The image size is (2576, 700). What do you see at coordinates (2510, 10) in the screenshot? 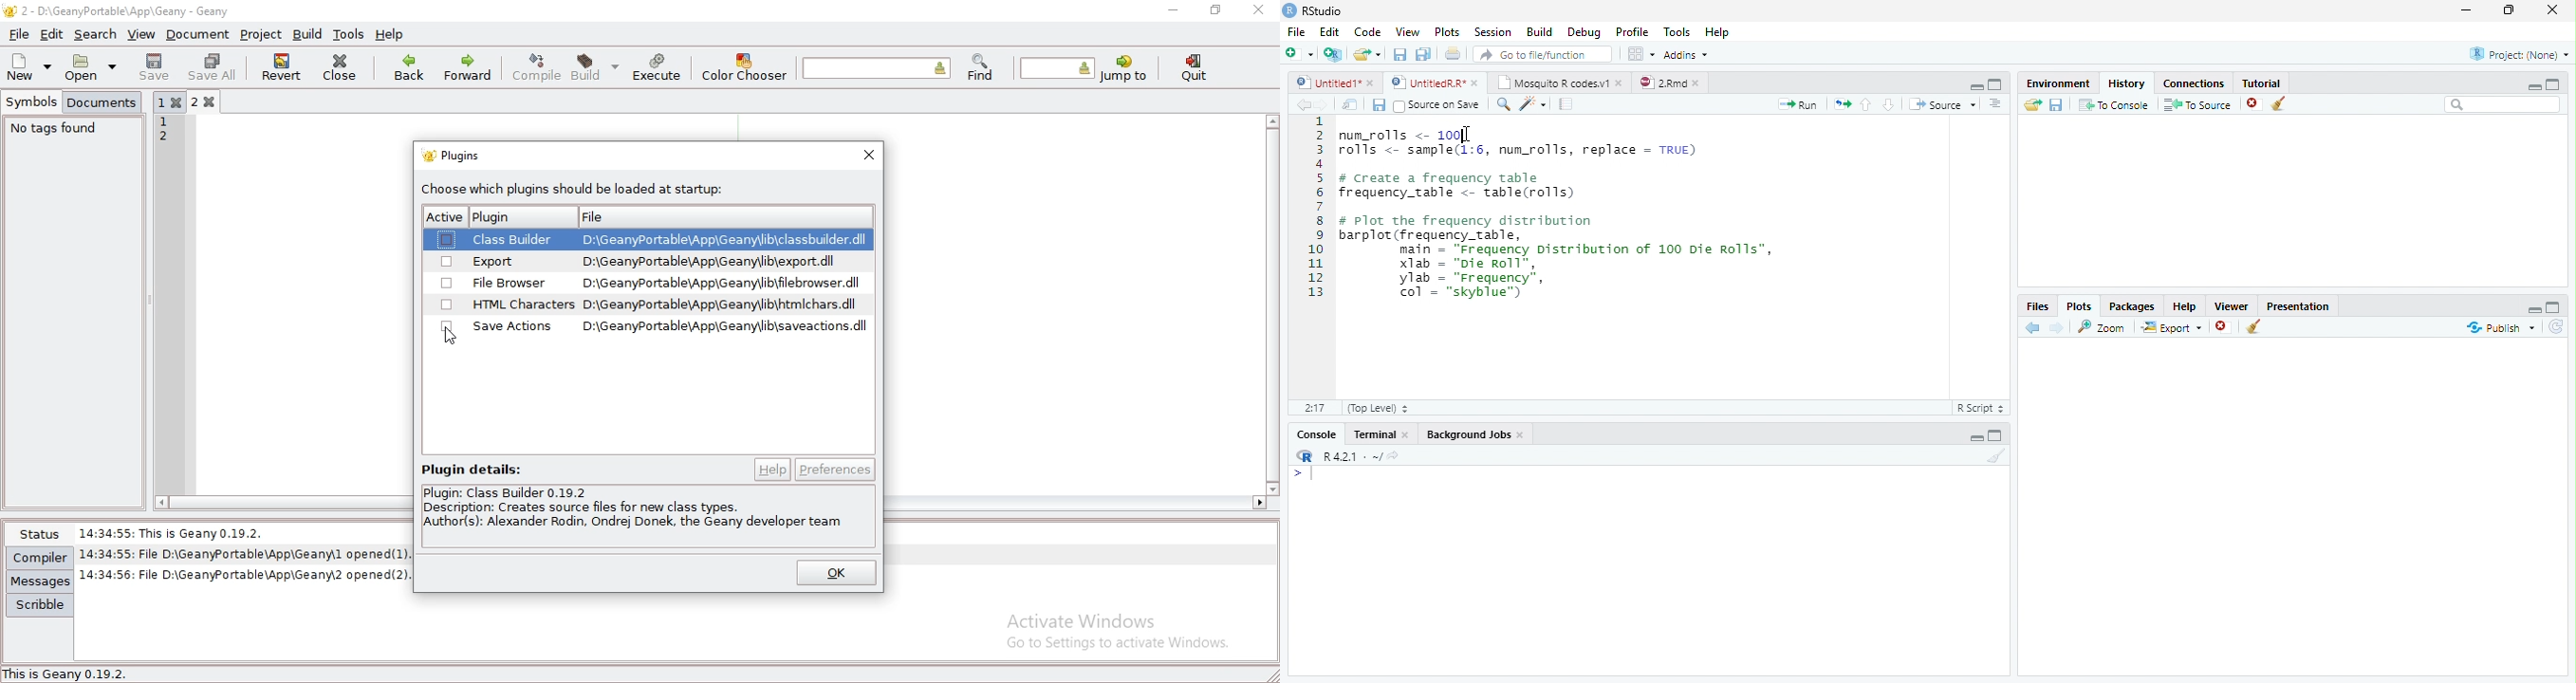
I see `Maximize` at bounding box center [2510, 10].